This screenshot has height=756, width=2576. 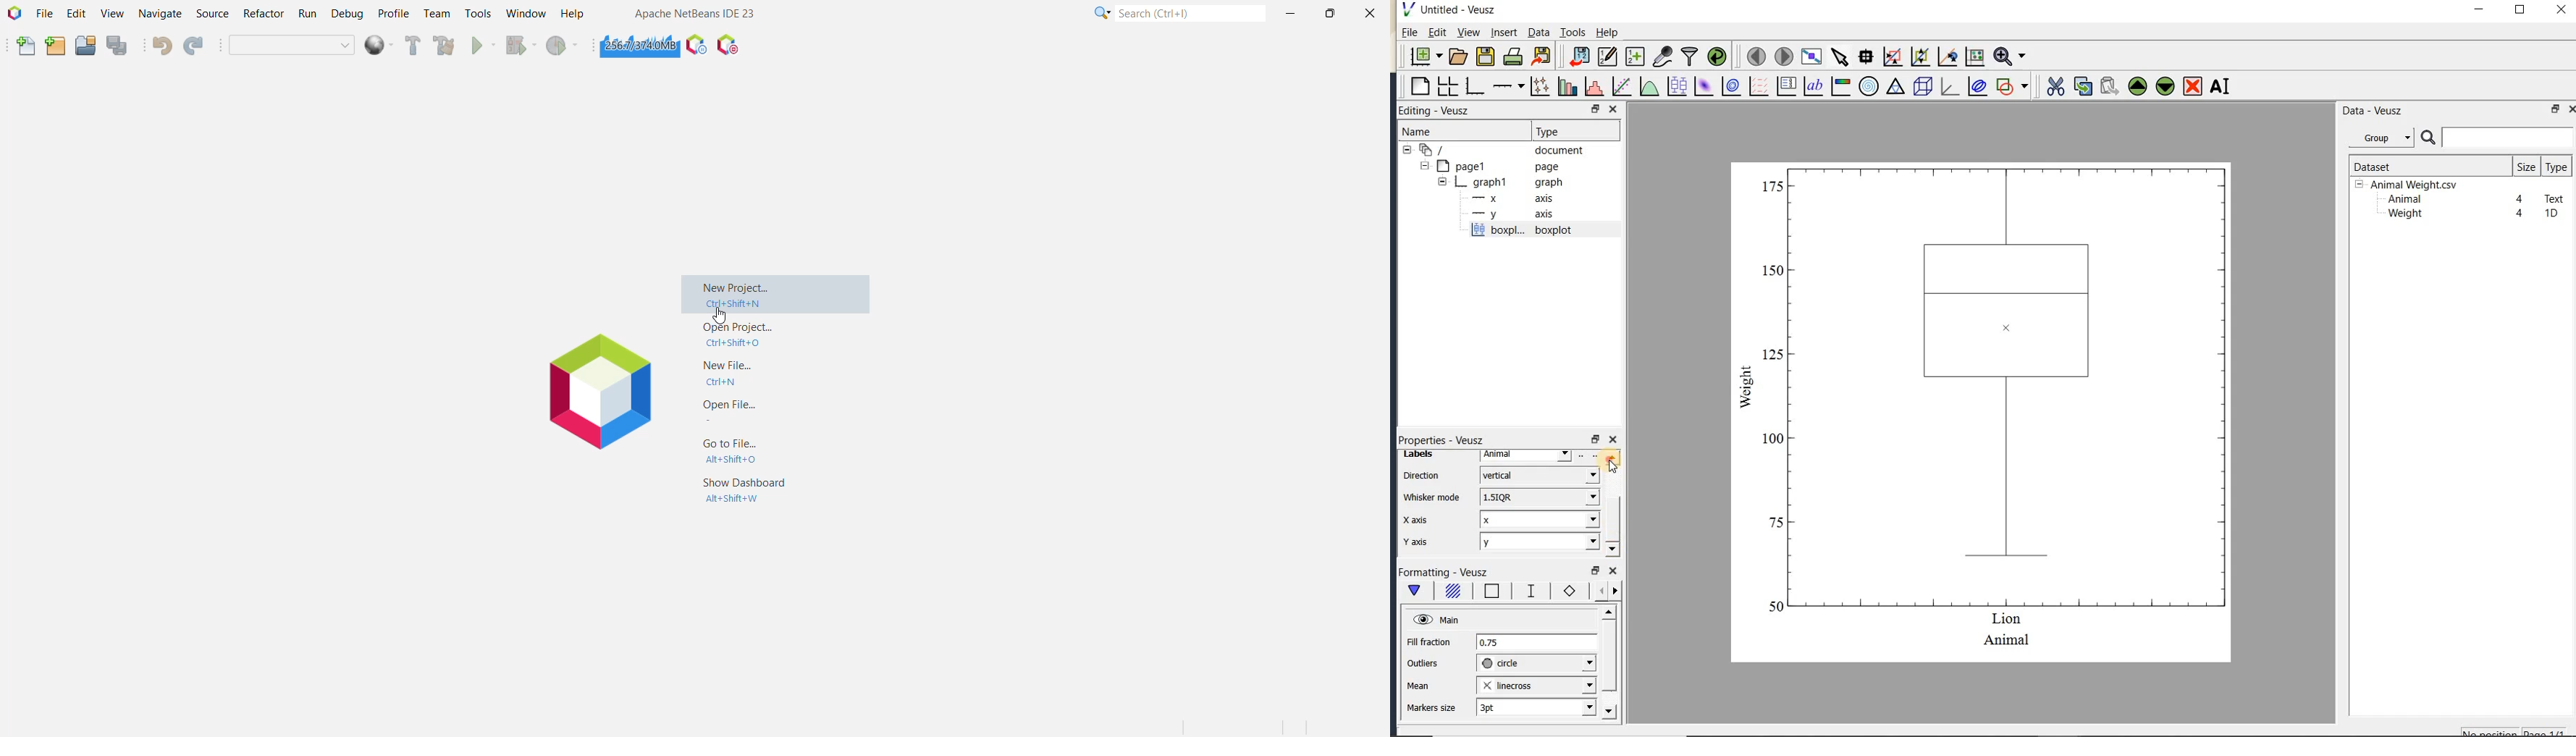 I want to click on Build Project, so click(x=411, y=47).